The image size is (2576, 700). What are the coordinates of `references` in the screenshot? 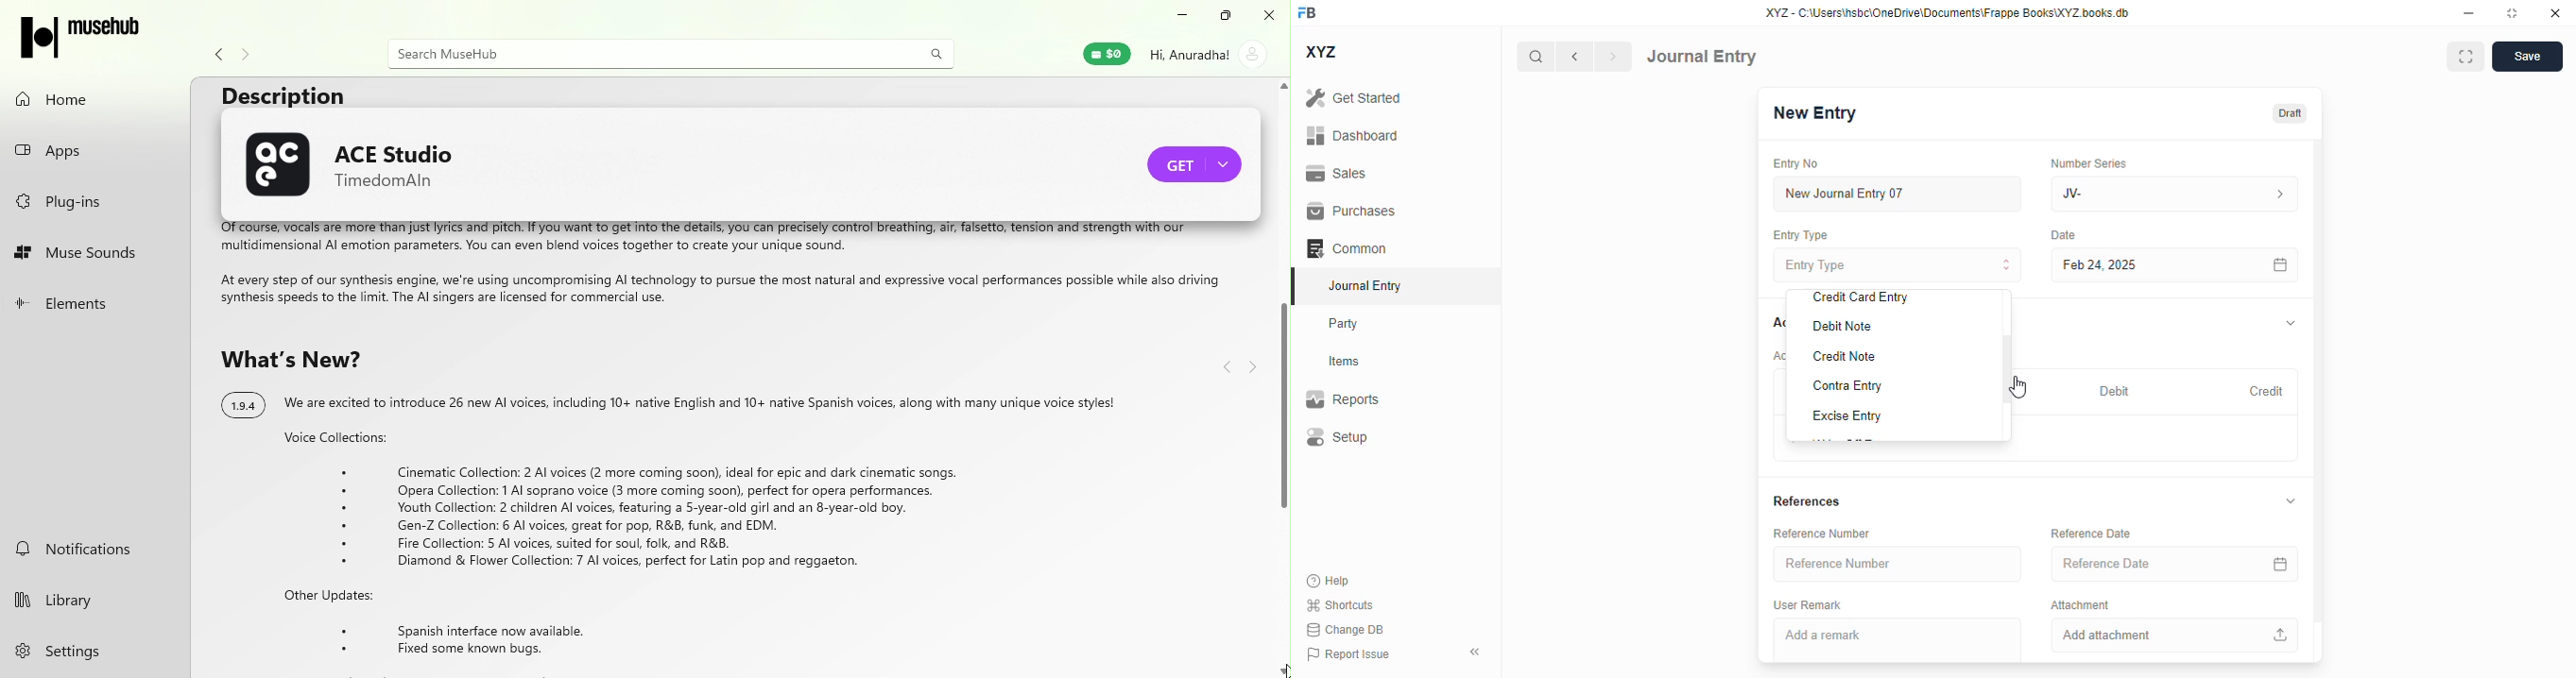 It's located at (1807, 502).